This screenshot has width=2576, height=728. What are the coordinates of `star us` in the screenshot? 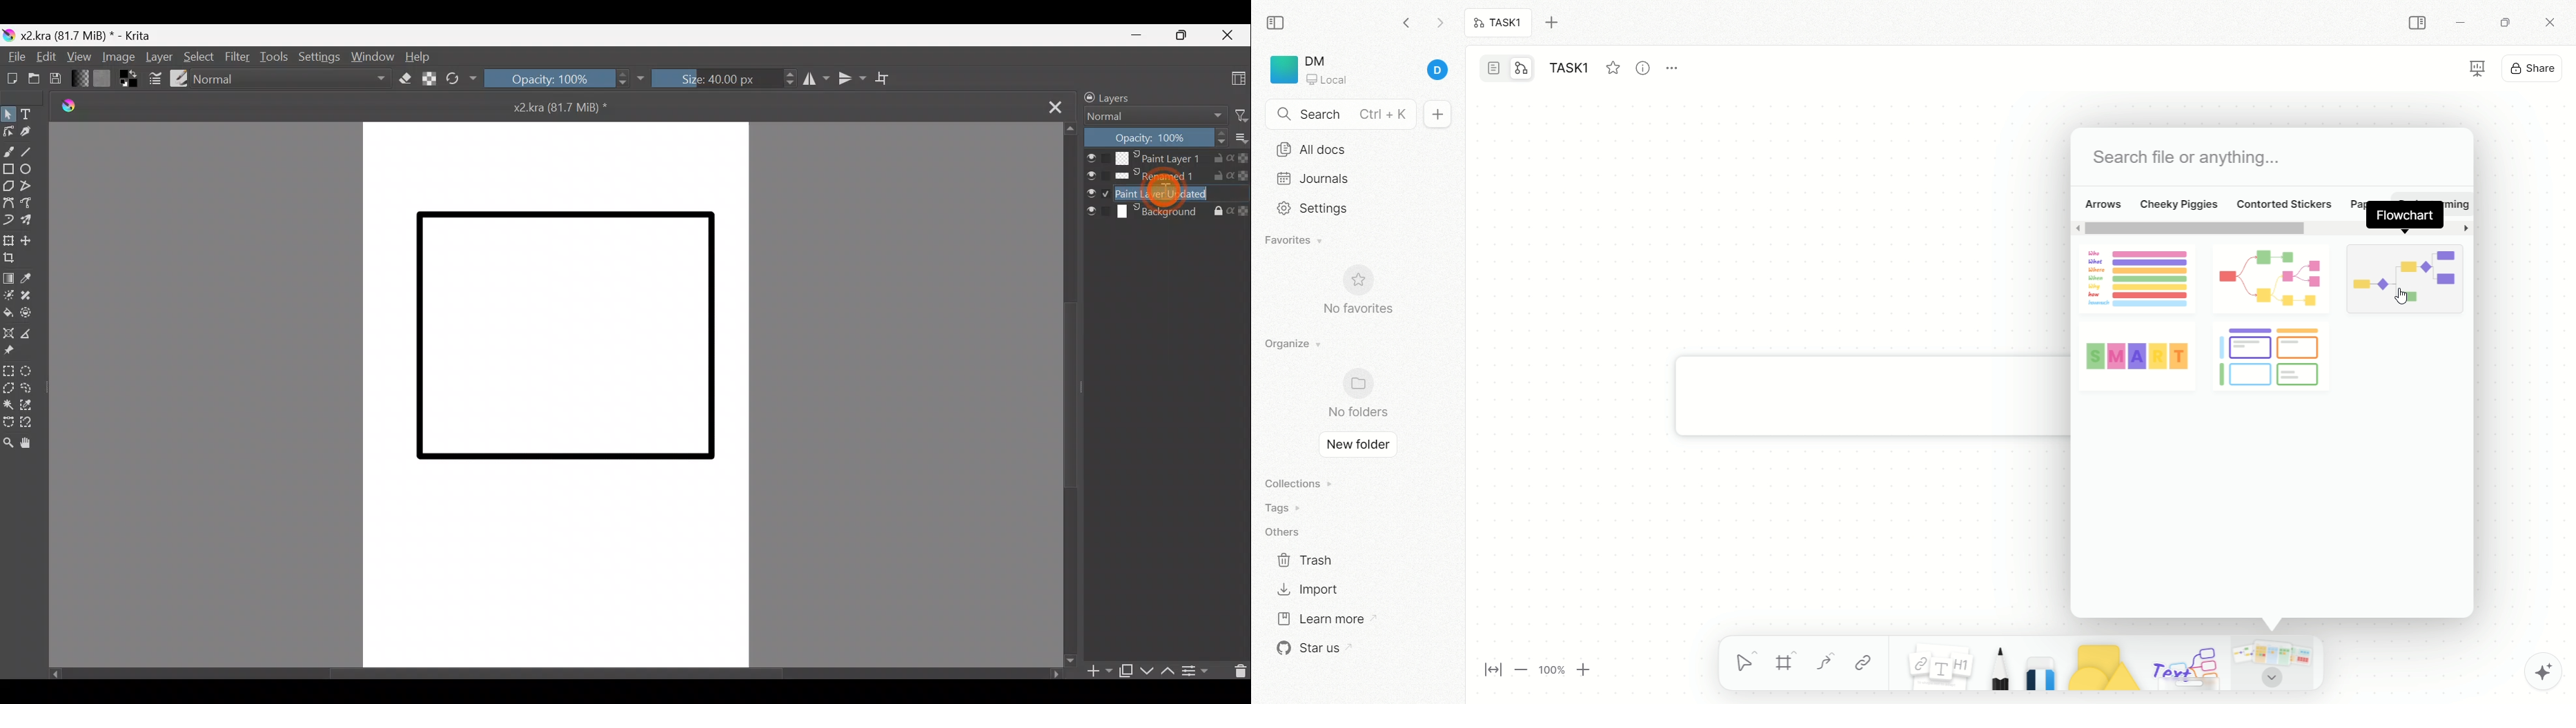 It's located at (1310, 648).